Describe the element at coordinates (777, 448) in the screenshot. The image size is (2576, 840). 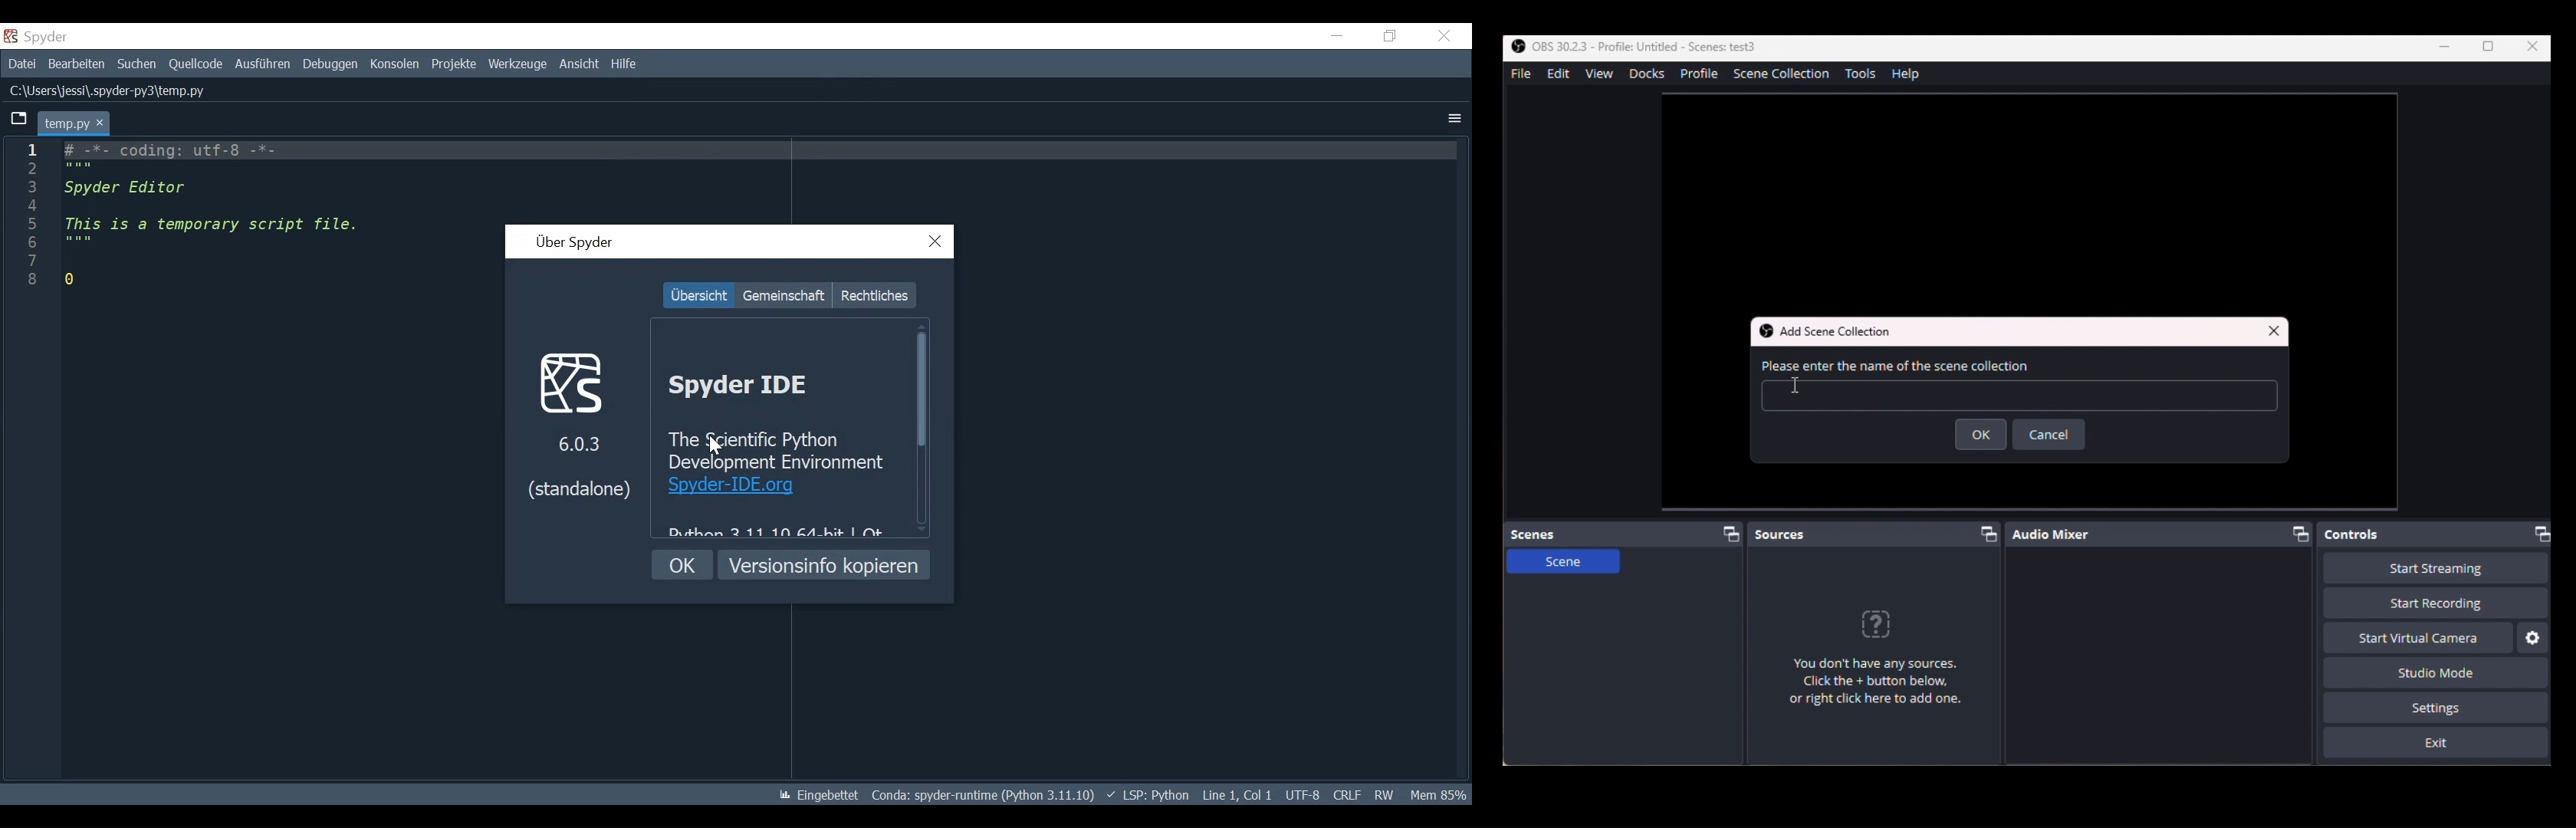
I see `The fgientific PythonDevelopment Environment` at that location.